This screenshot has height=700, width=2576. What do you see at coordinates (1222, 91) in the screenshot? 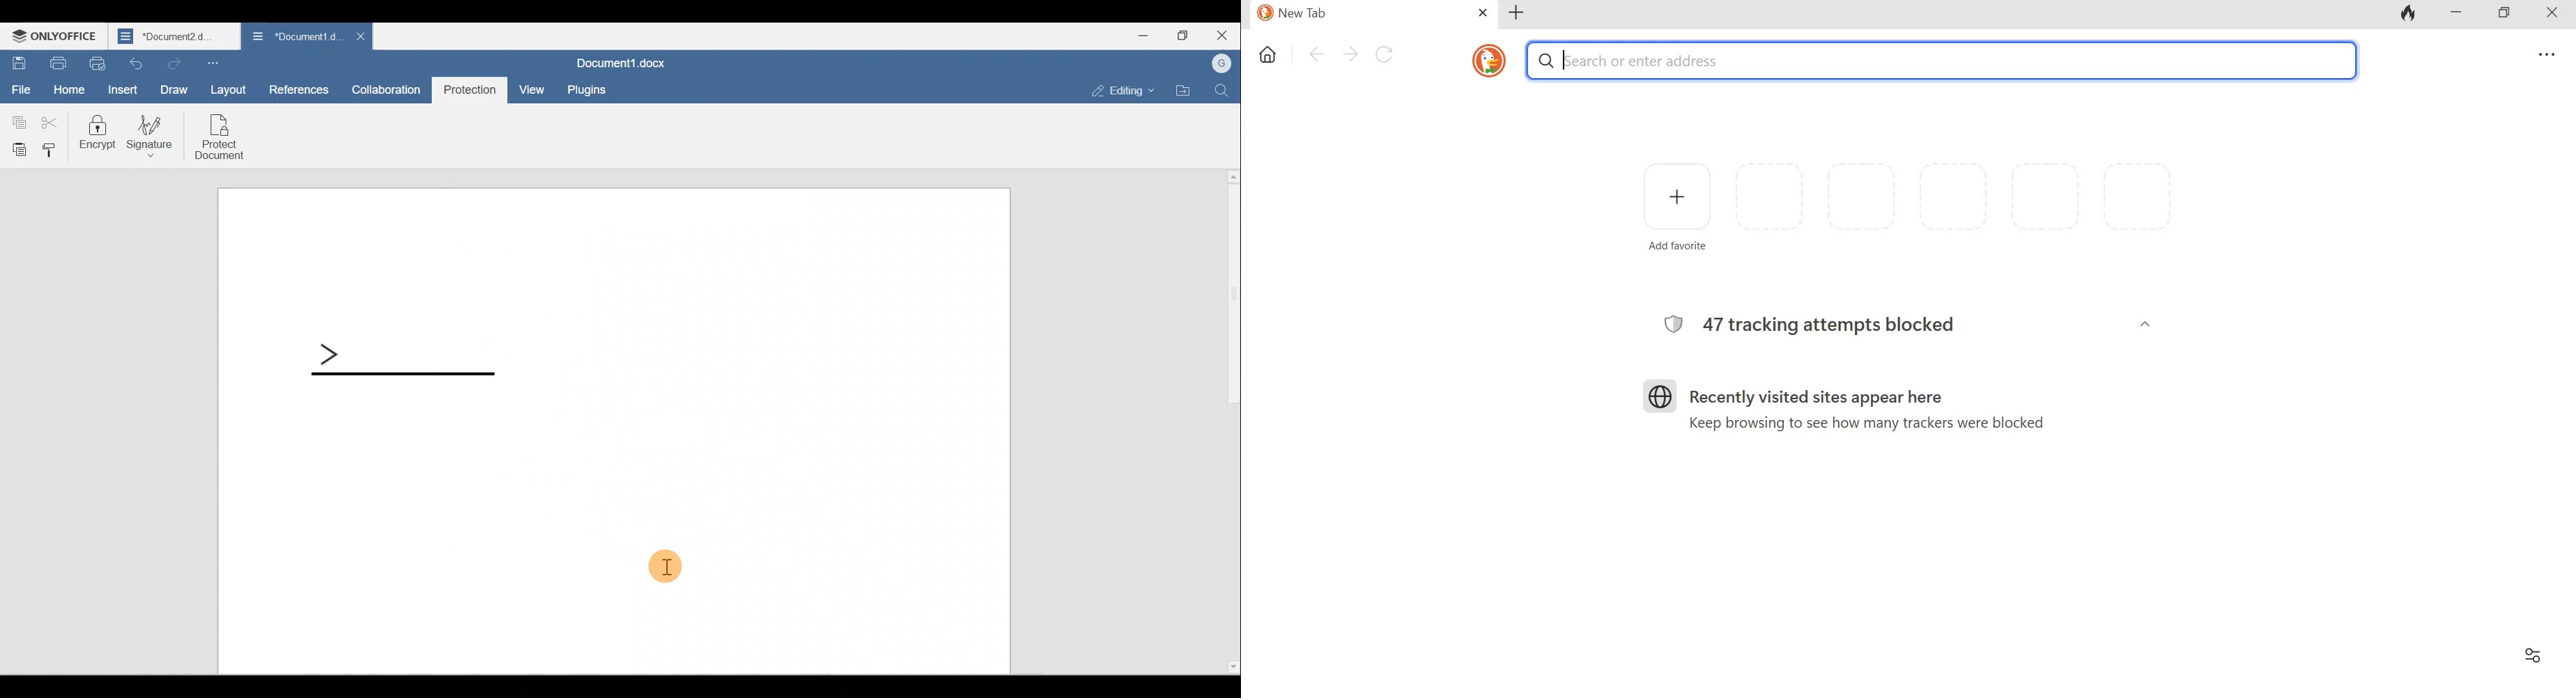
I see `Find` at bounding box center [1222, 91].